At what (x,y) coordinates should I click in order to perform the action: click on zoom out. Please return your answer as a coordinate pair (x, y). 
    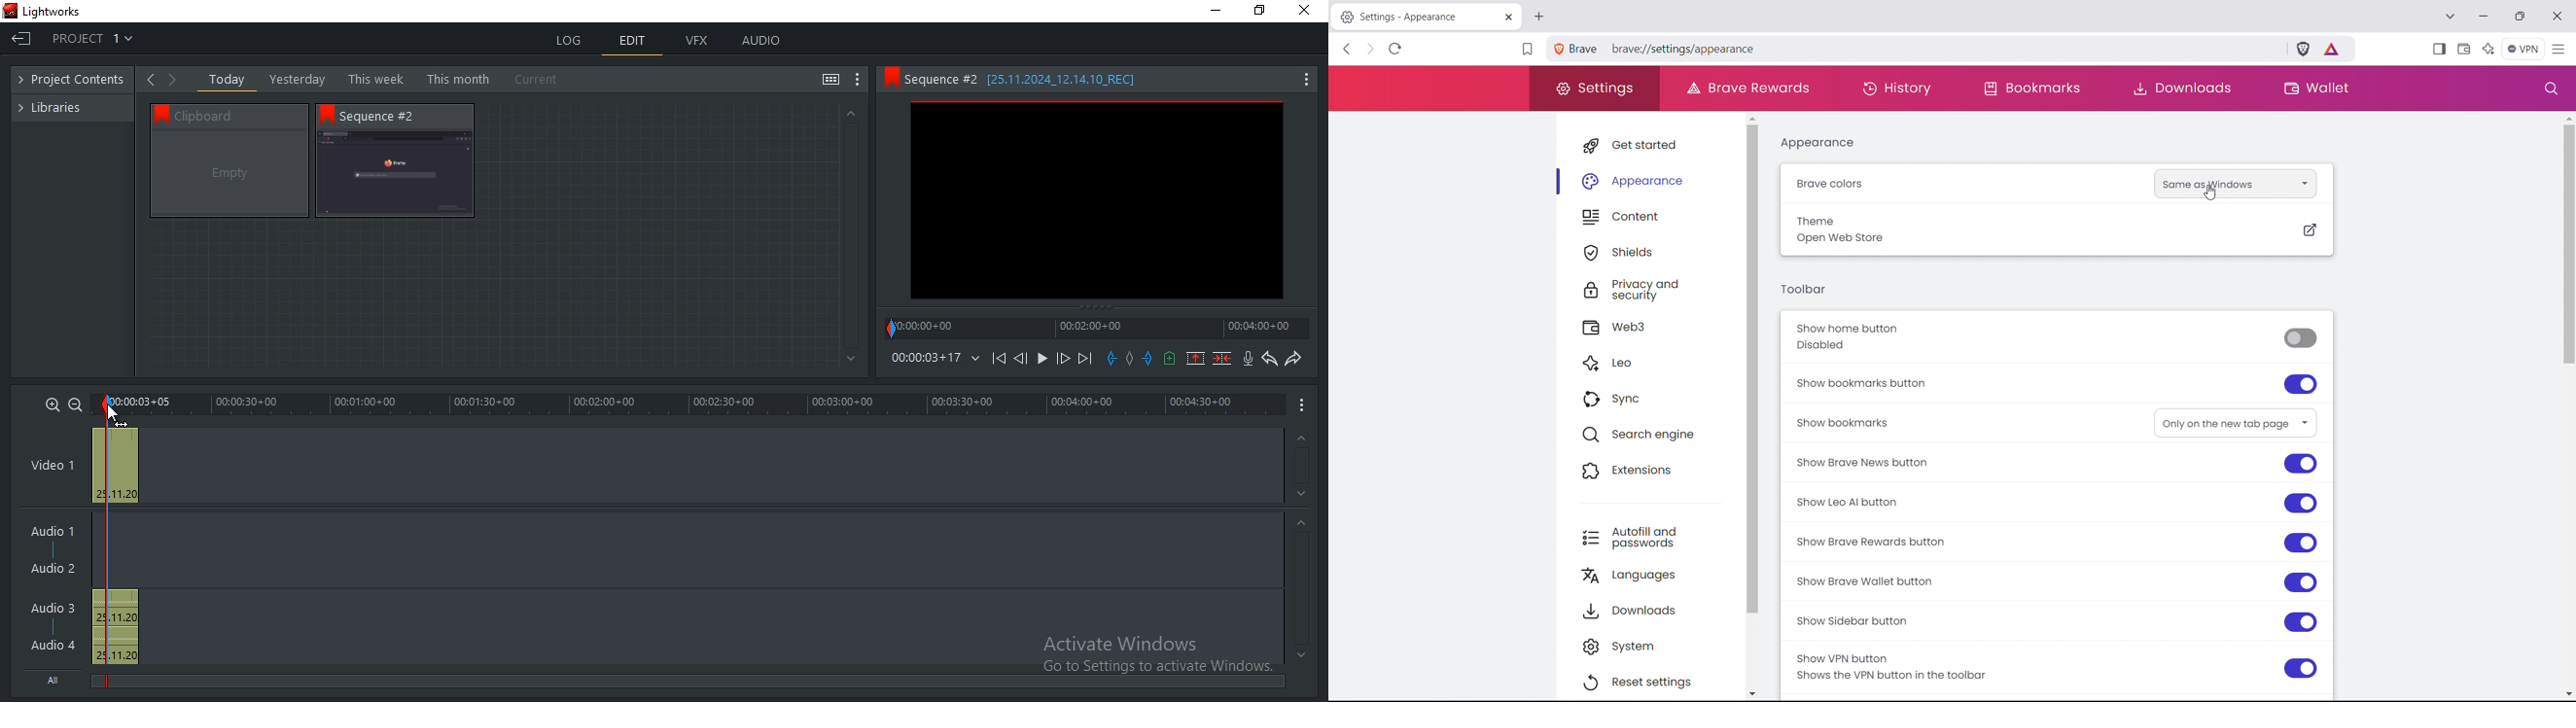
    Looking at the image, I should click on (75, 404).